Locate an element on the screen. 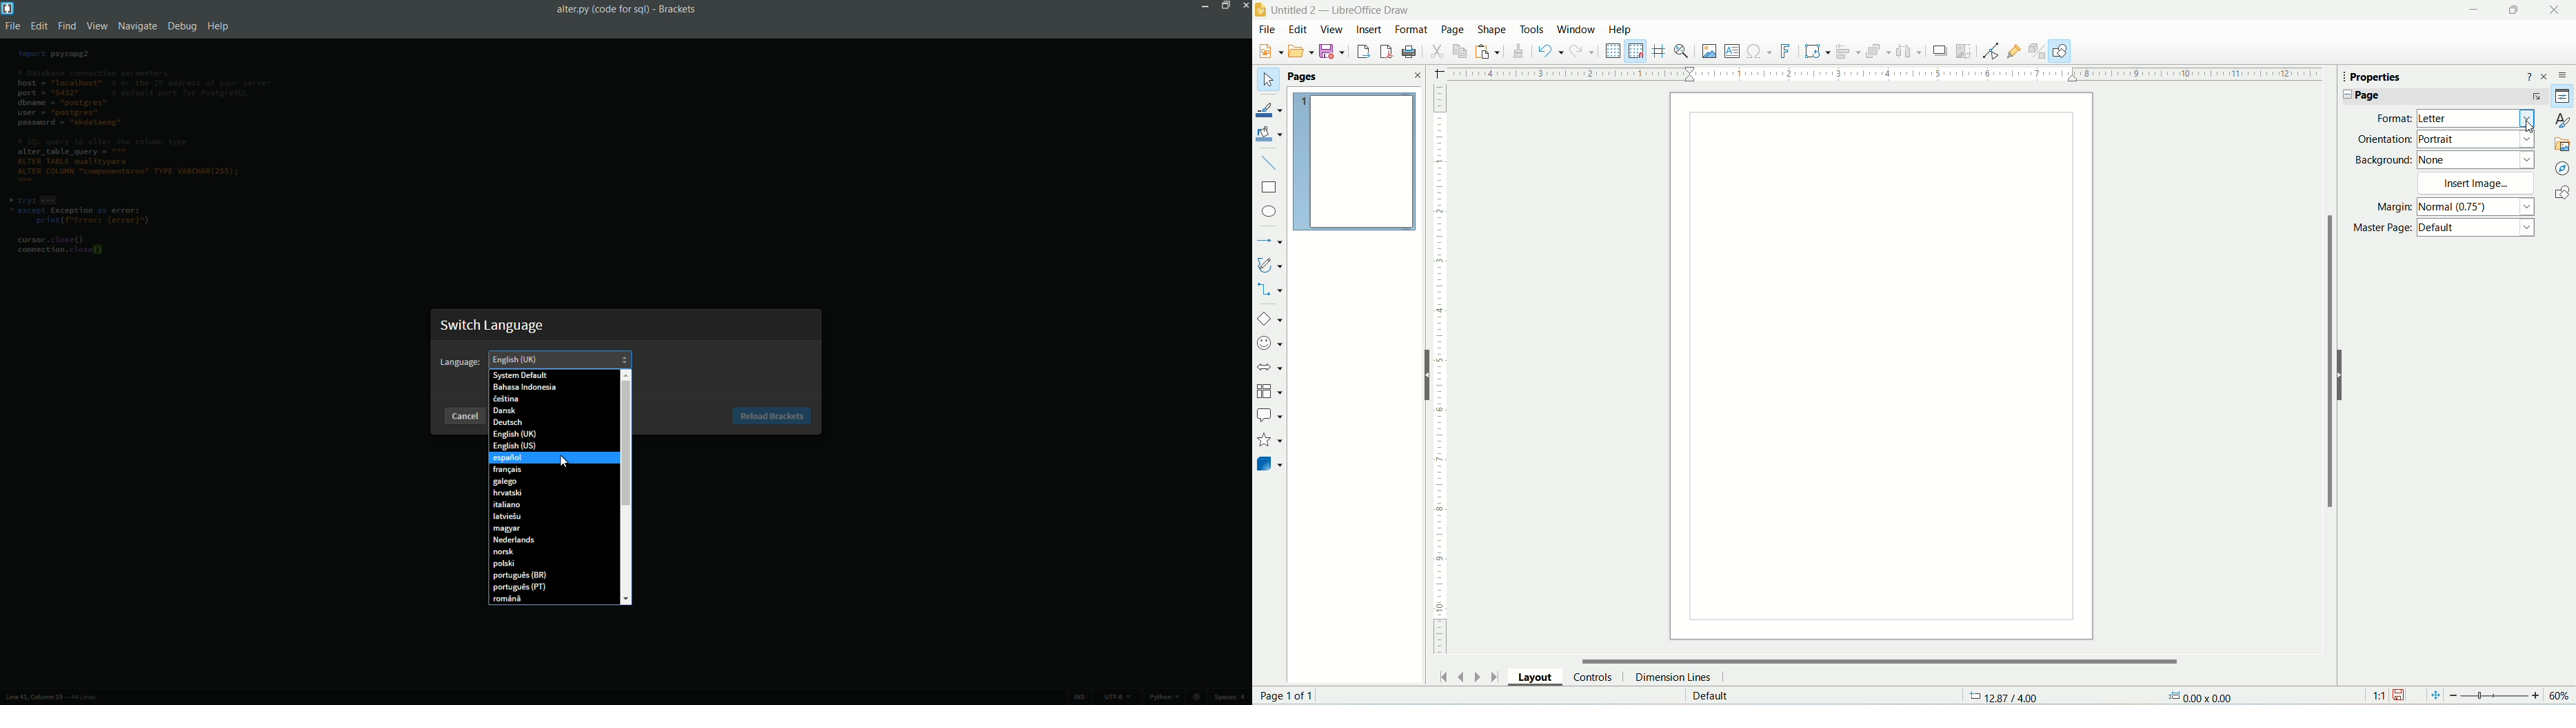  save is located at coordinates (1334, 52).